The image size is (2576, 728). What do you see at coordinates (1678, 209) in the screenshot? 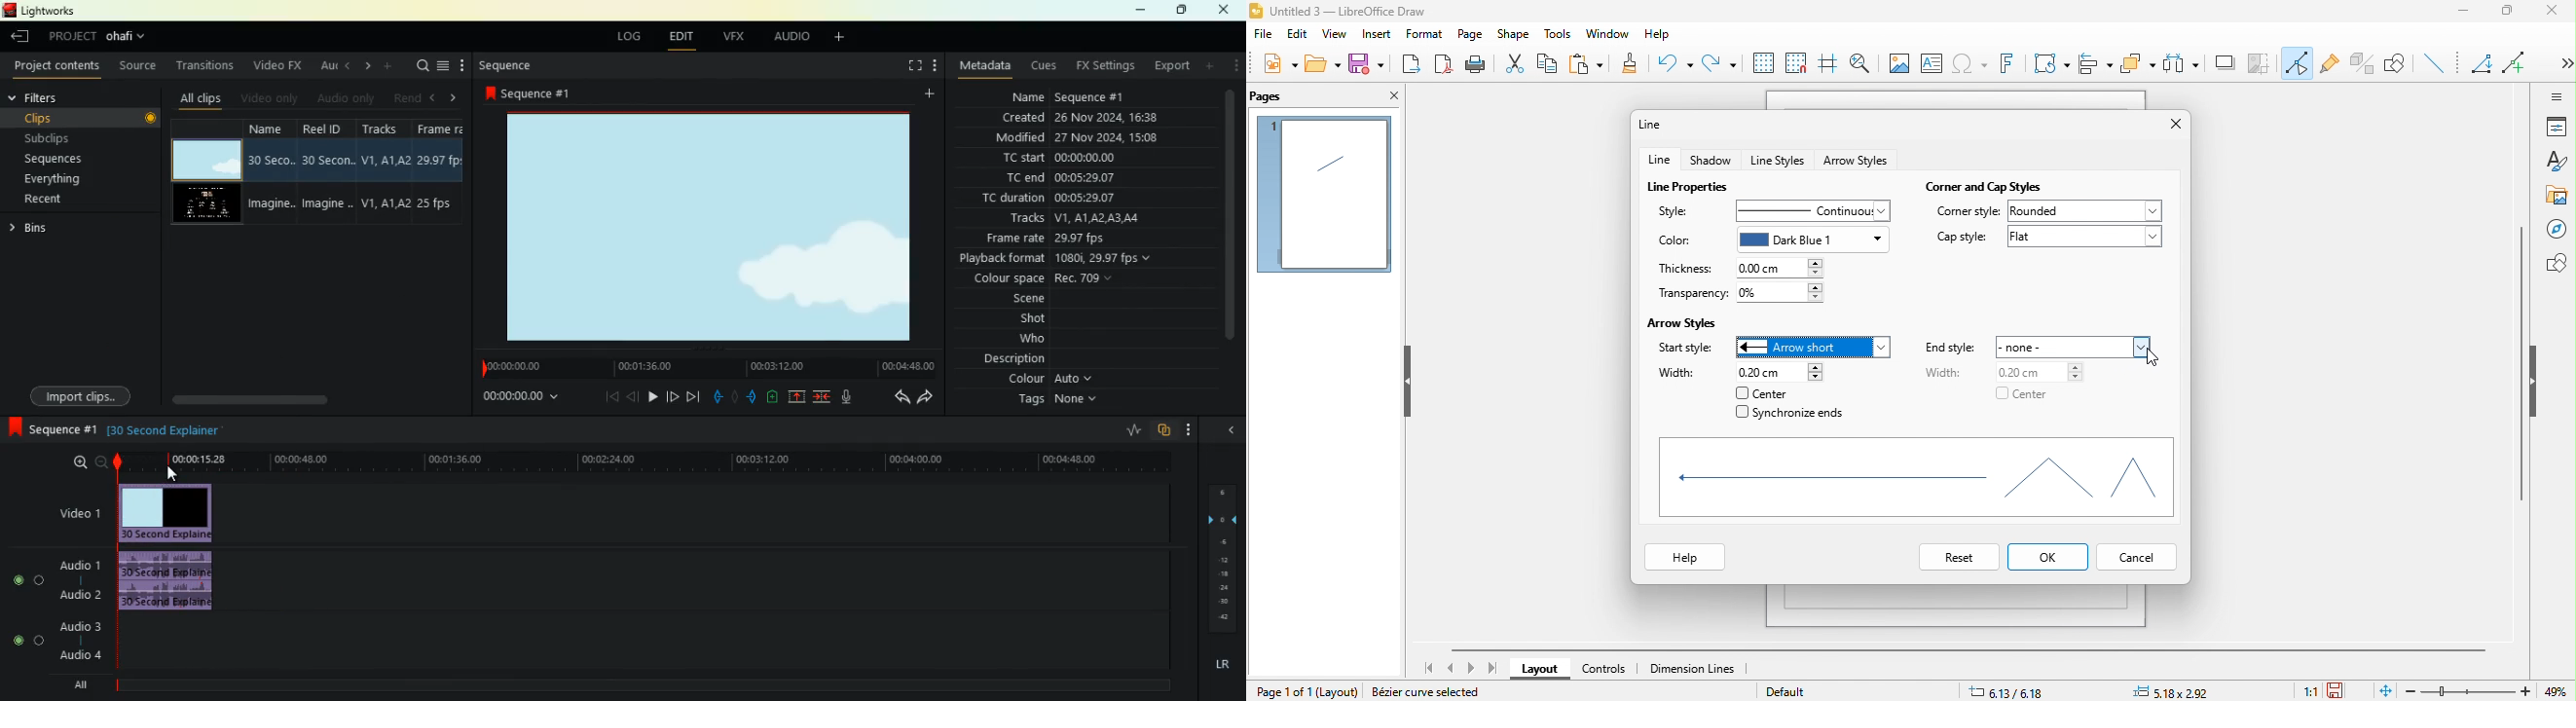
I see `style` at bounding box center [1678, 209].